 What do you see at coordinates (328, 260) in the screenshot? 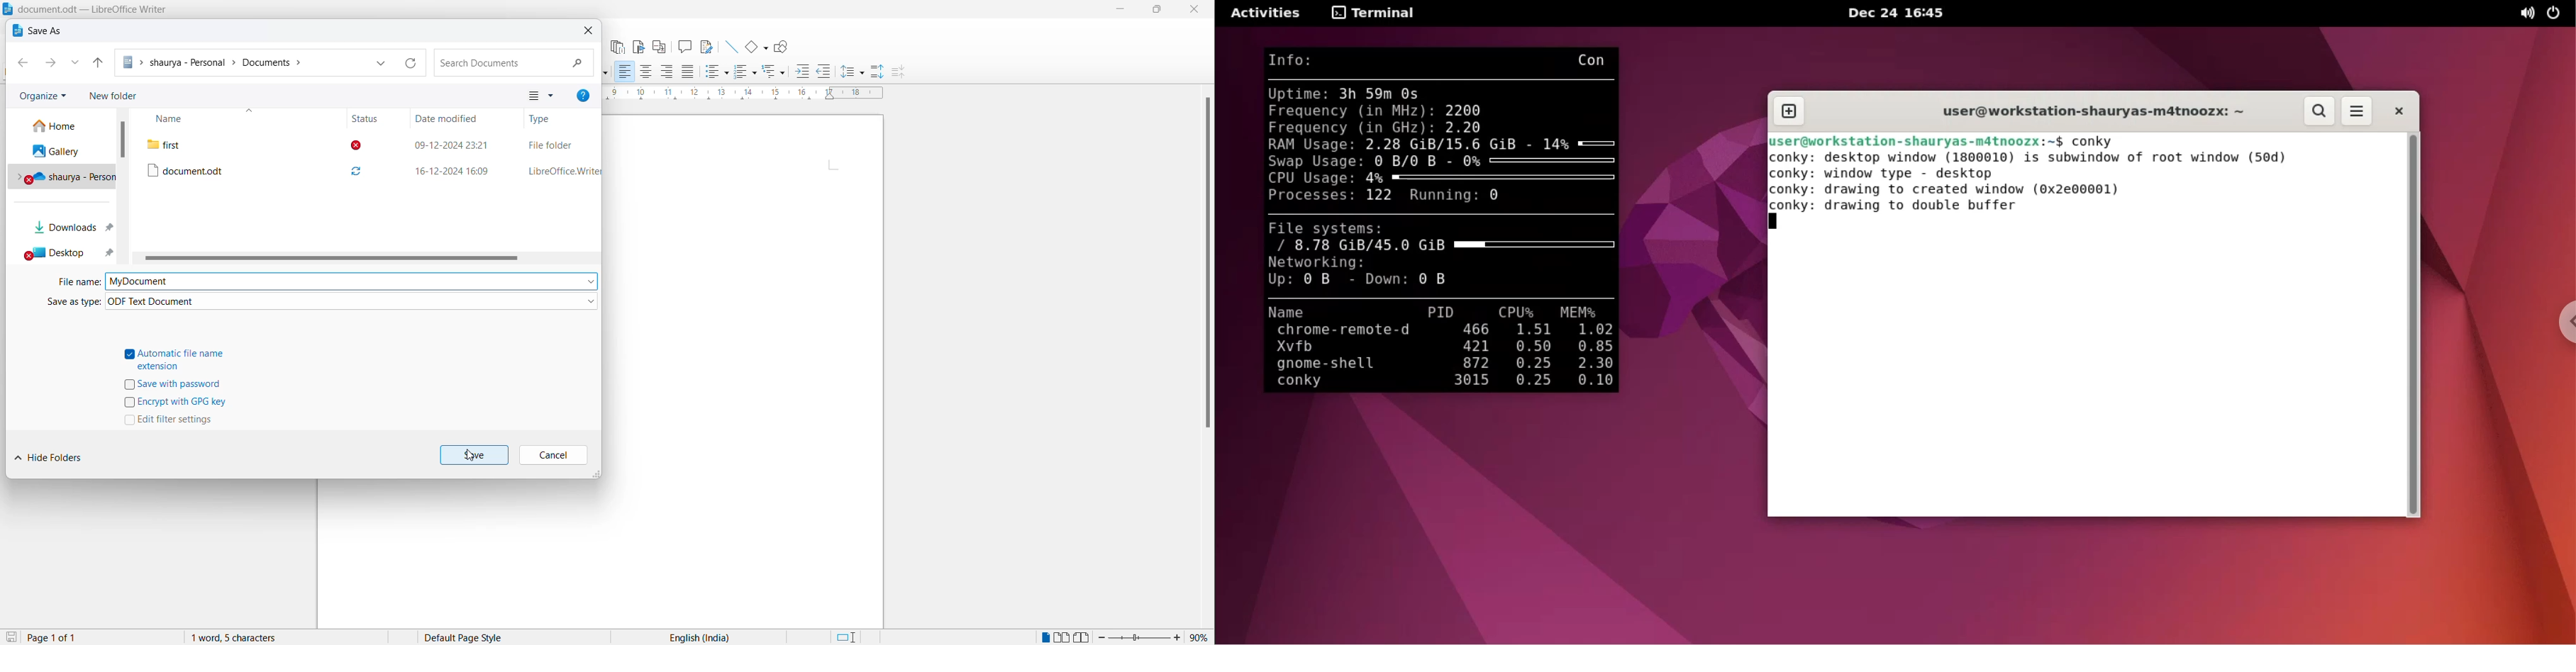
I see `scrollbar` at bounding box center [328, 260].